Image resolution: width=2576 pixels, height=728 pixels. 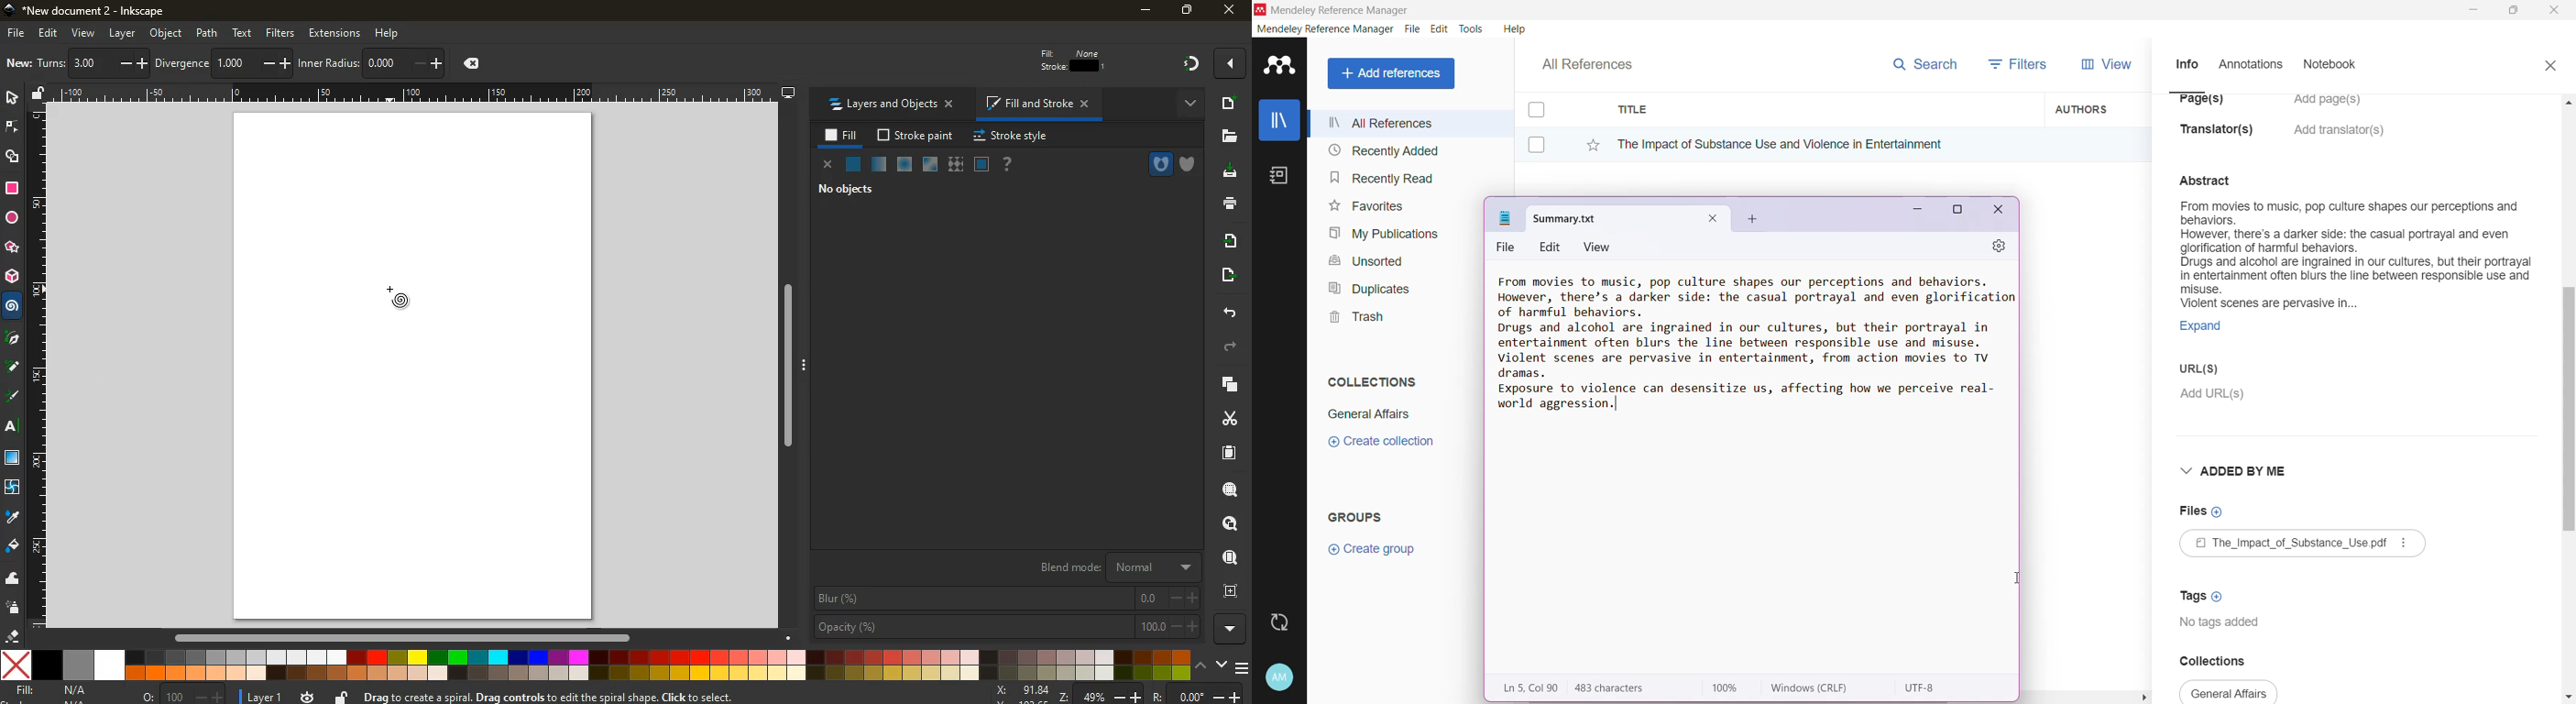 I want to click on print, so click(x=1228, y=204).